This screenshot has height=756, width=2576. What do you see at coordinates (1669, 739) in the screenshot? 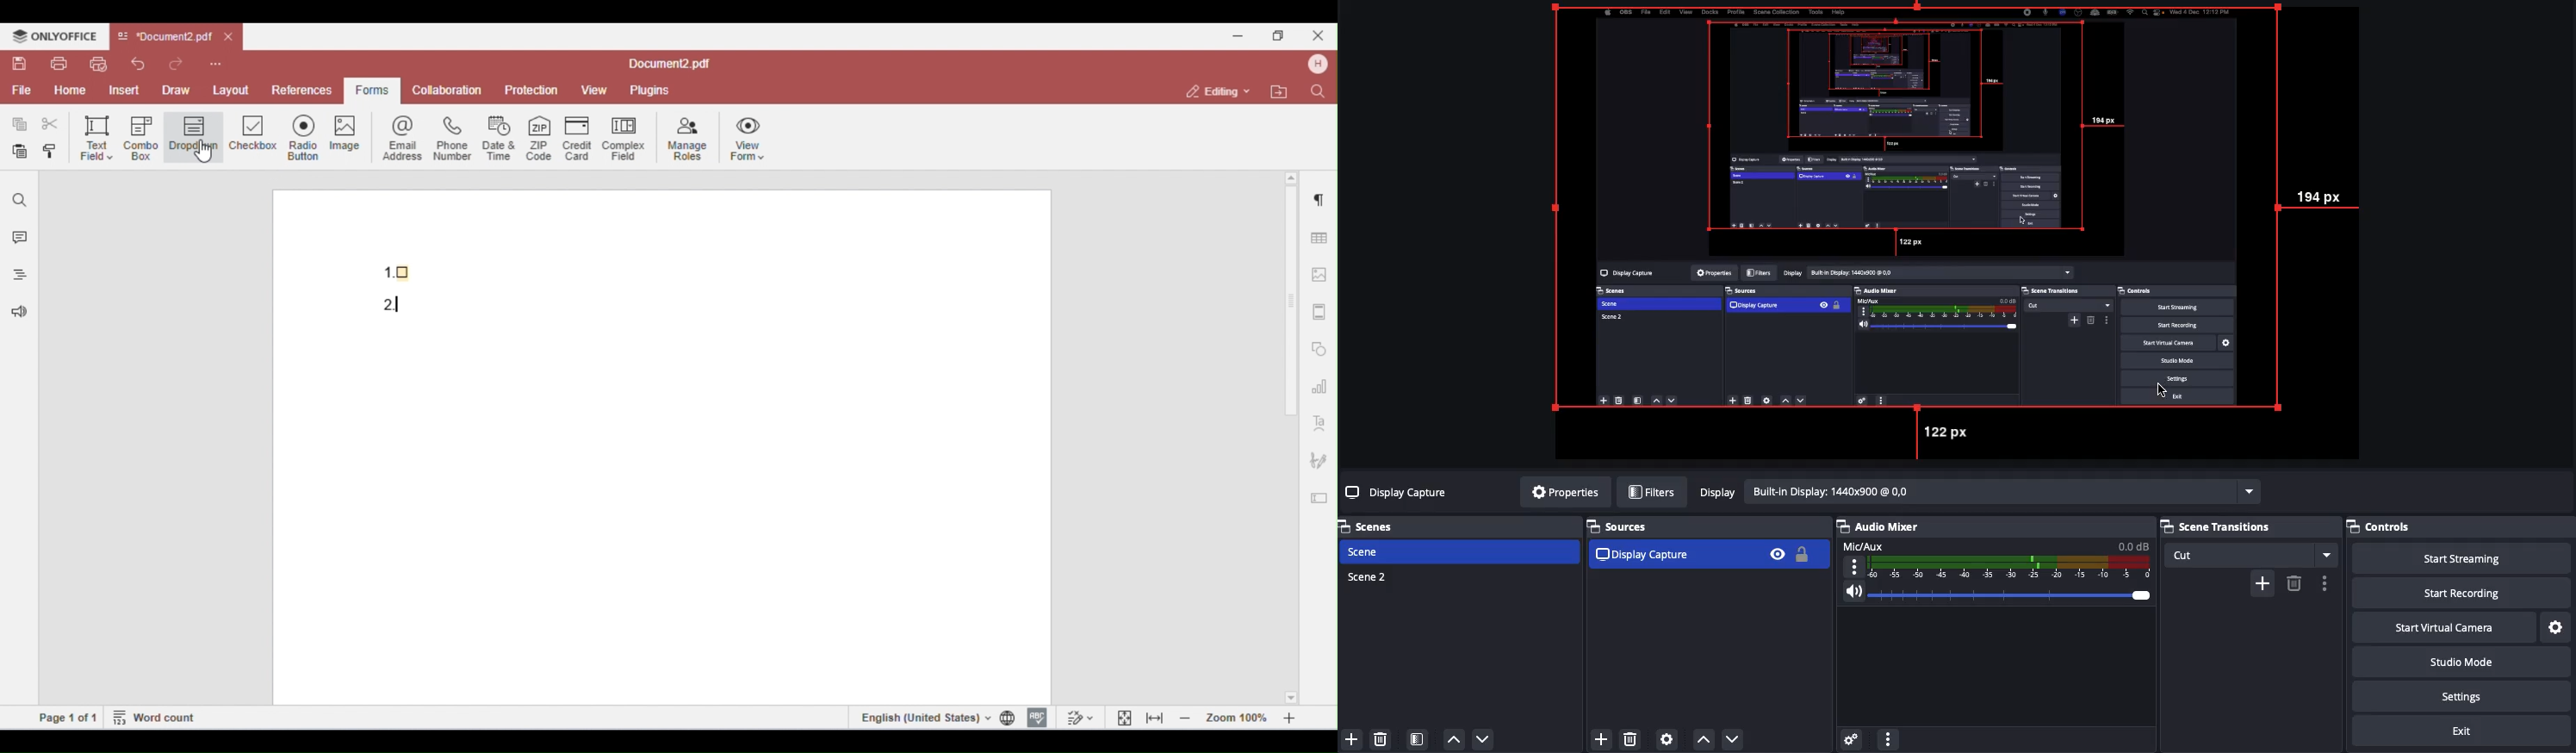
I see `Source preferences` at bounding box center [1669, 739].